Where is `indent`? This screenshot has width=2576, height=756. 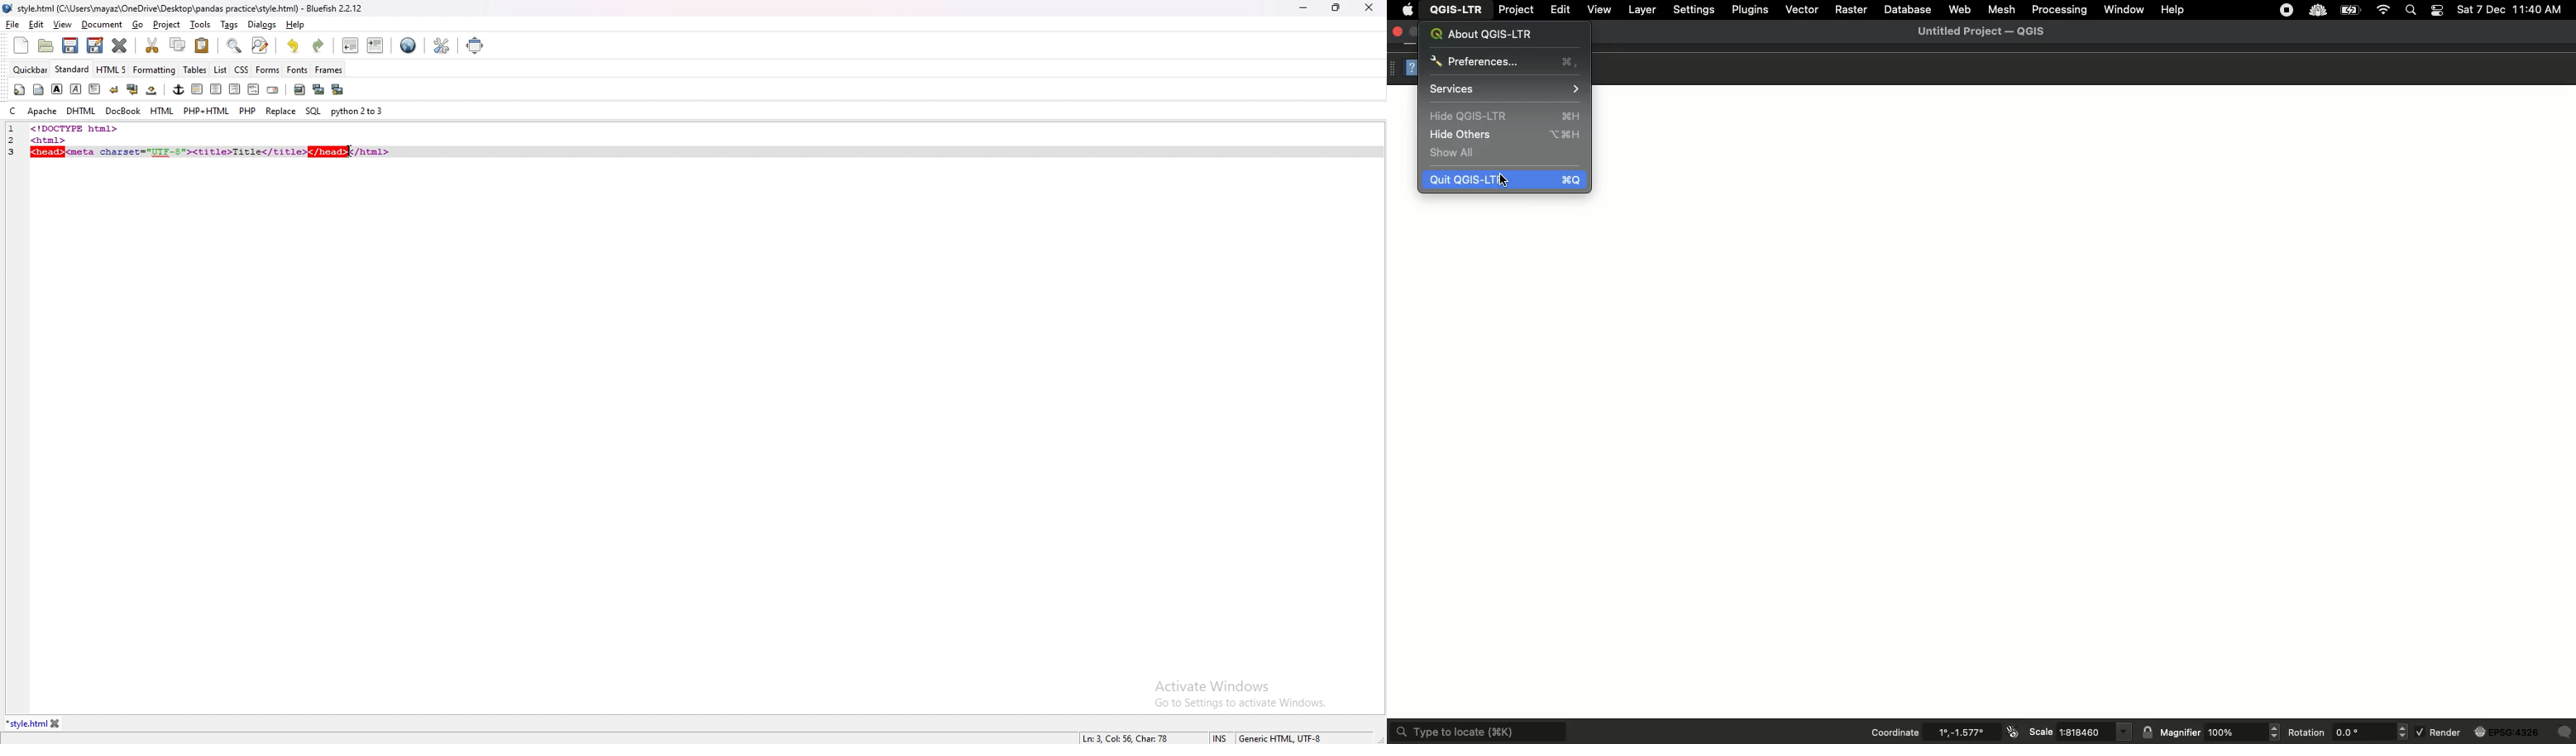
indent is located at coordinates (375, 45).